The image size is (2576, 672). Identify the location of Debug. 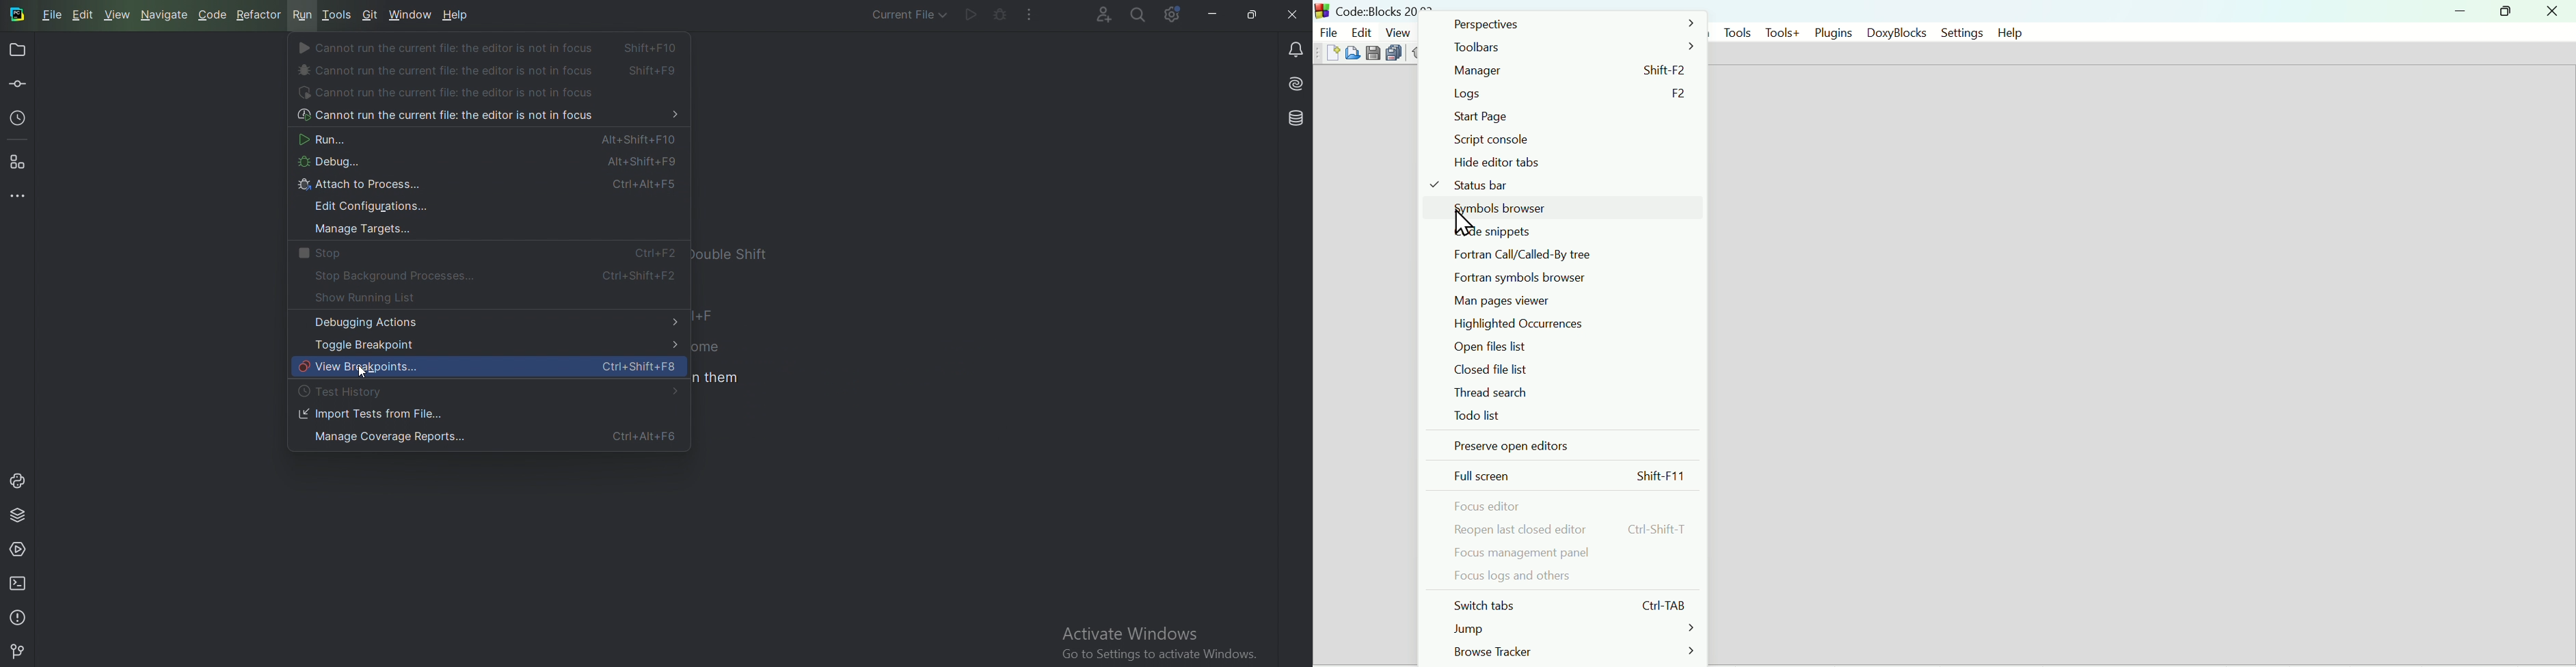
(482, 164).